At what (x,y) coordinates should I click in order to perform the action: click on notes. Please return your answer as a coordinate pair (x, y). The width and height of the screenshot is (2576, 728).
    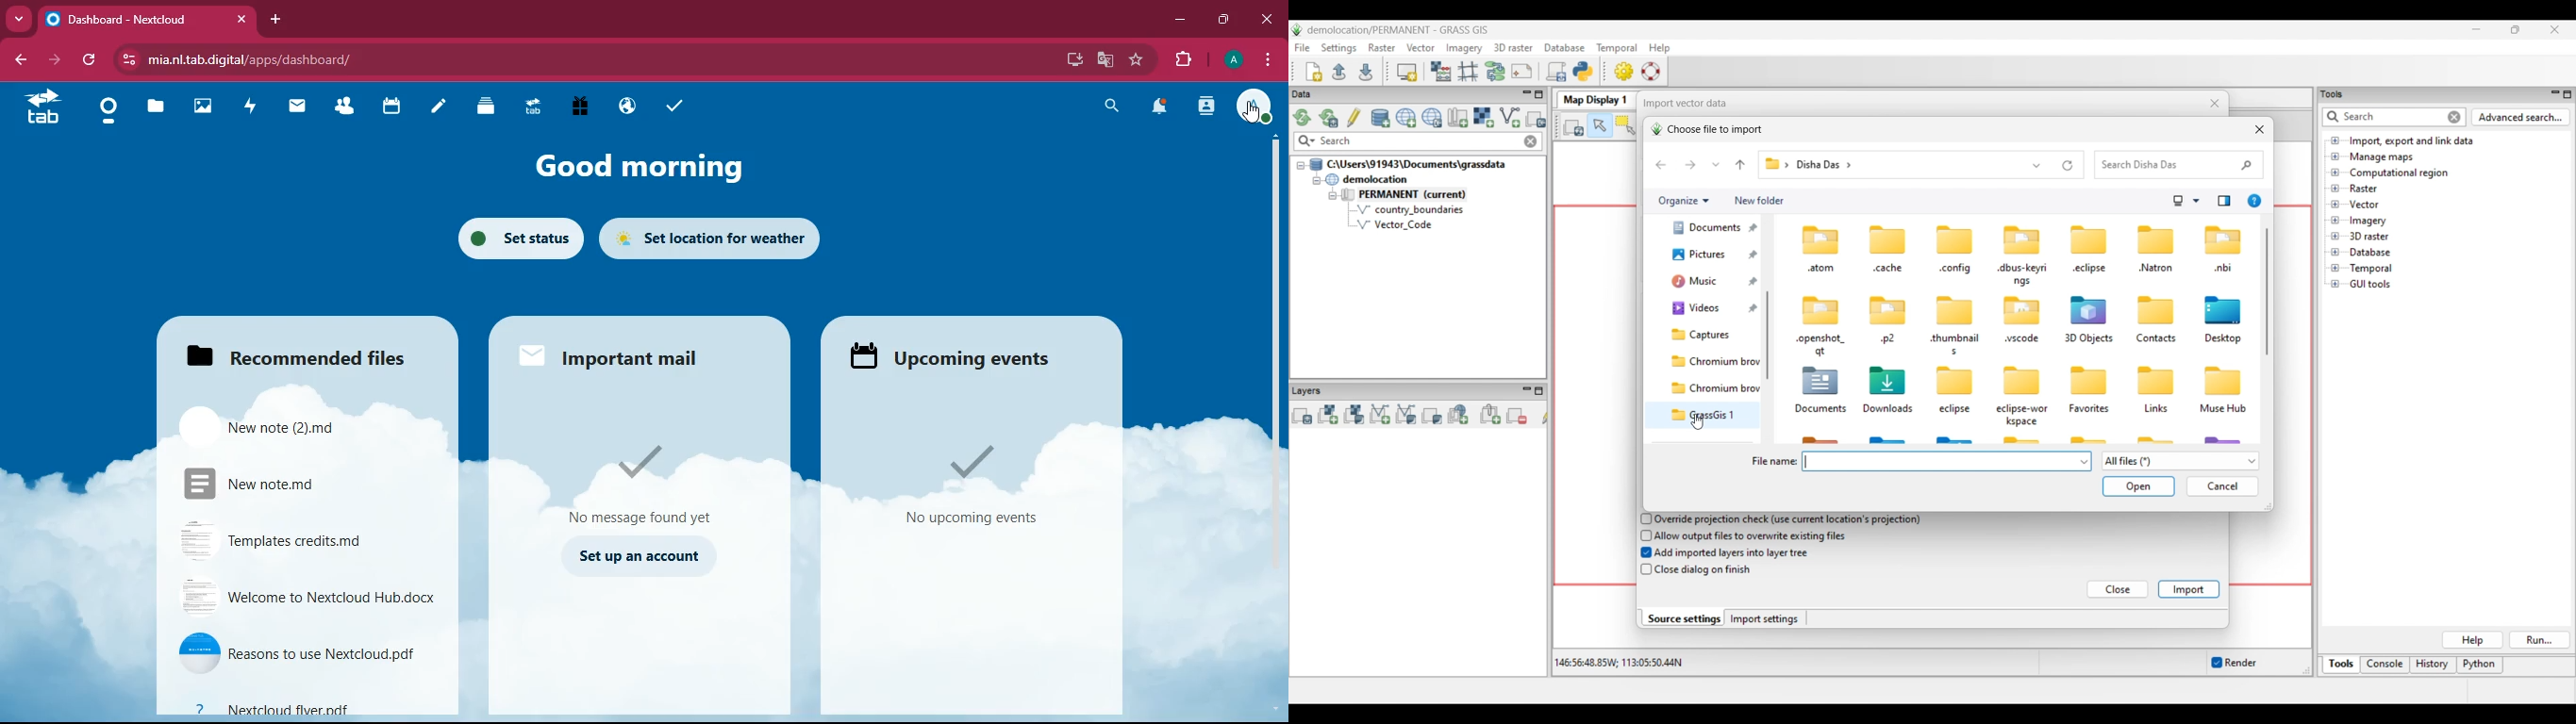
    Looking at the image, I should click on (438, 107).